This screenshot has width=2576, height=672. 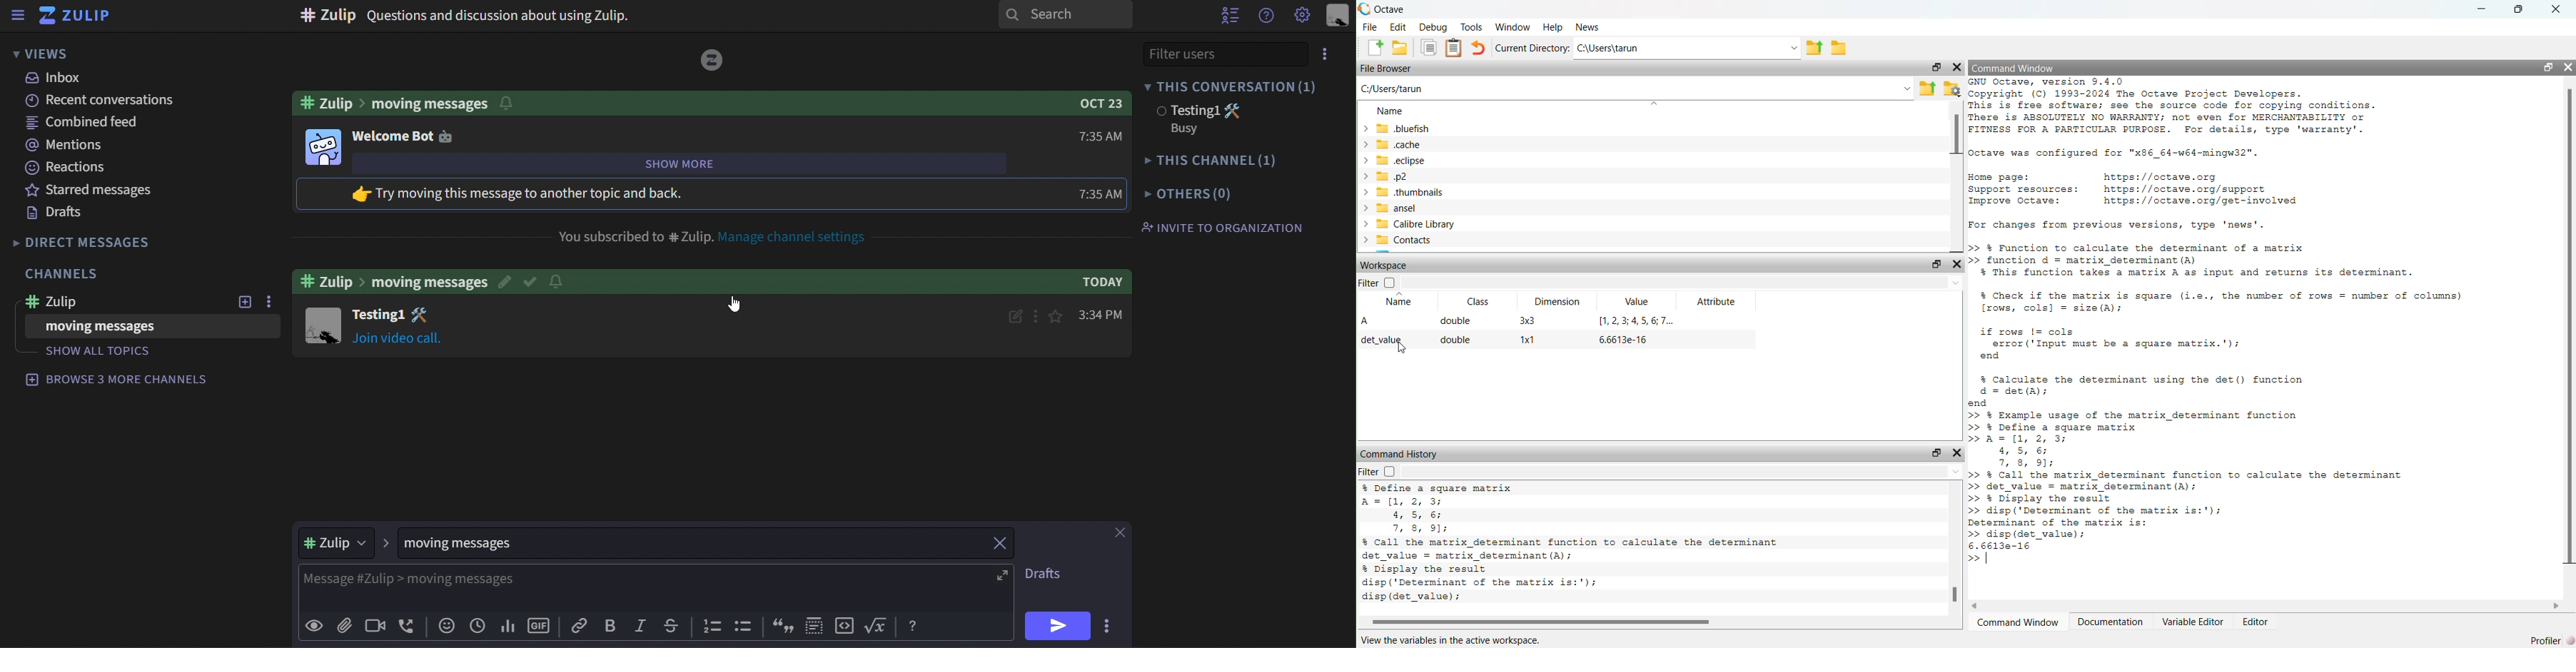 I want to click on browse 3 more channels, so click(x=118, y=378).